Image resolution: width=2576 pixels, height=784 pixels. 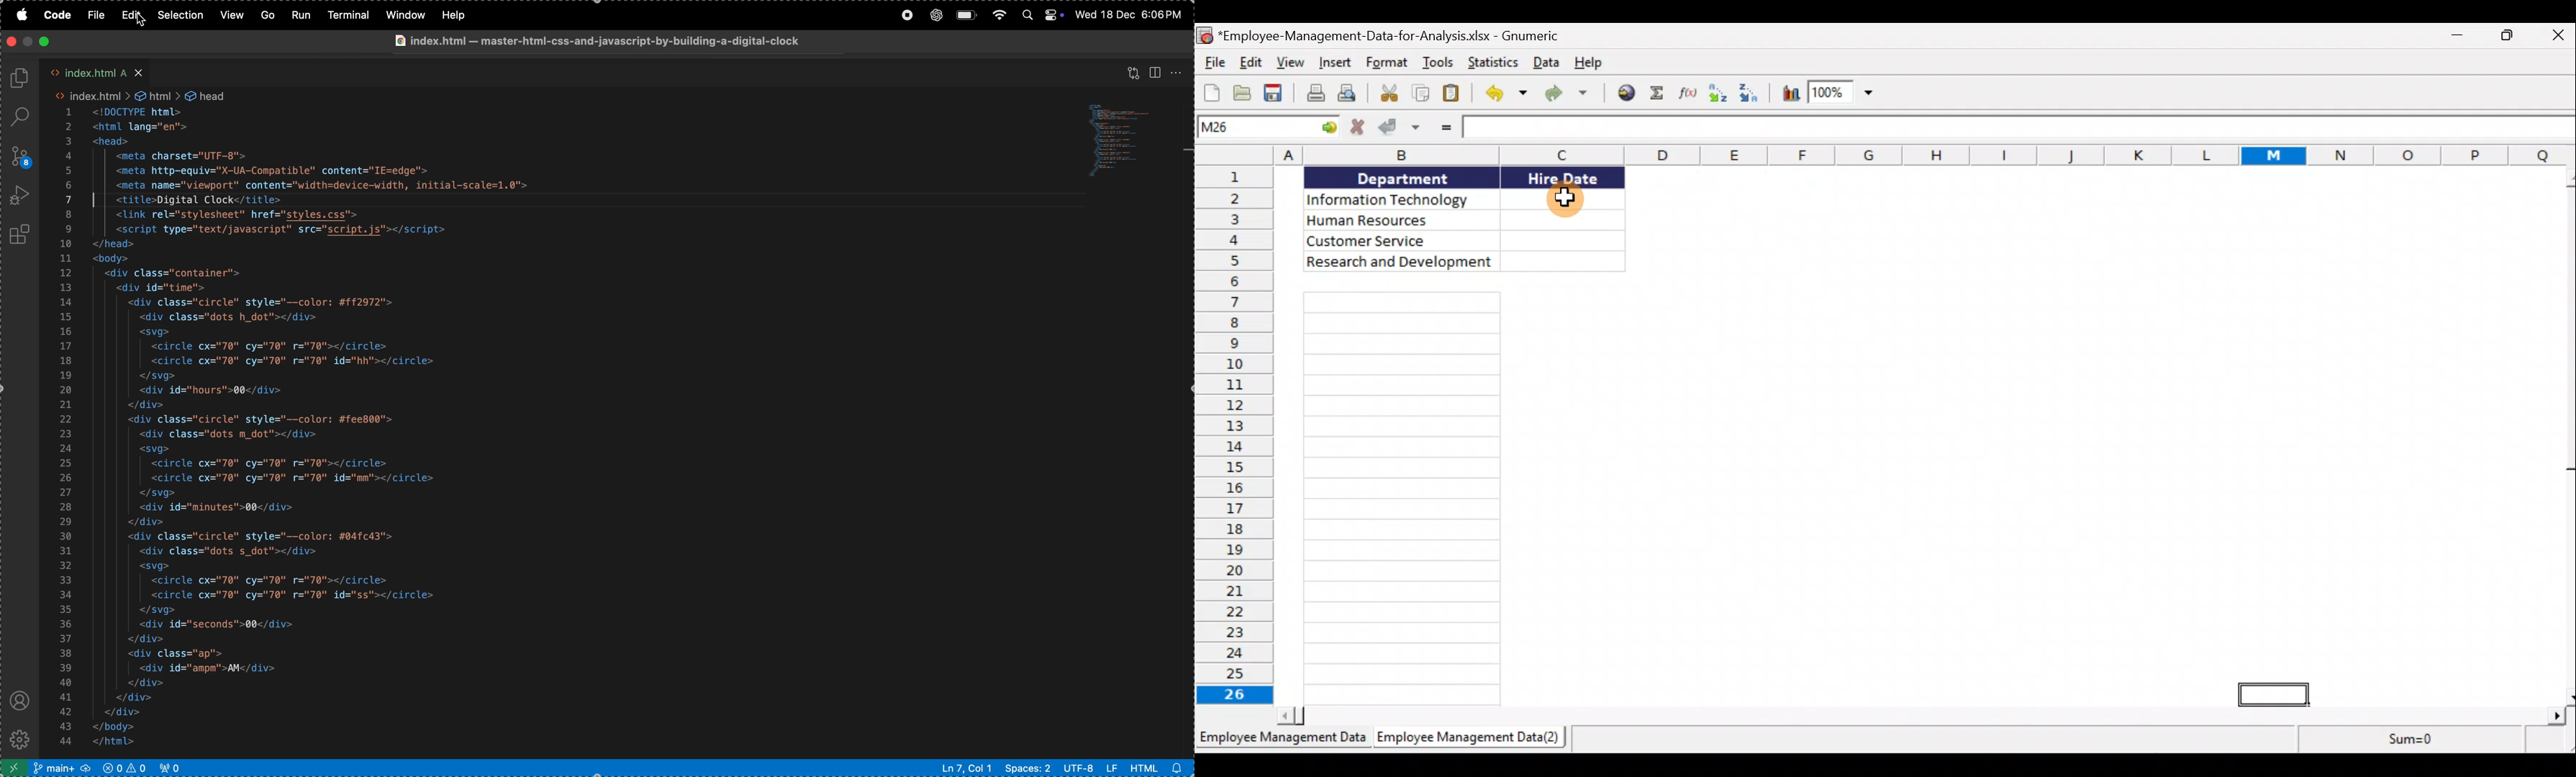 What do you see at coordinates (23, 117) in the screenshot?
I see `search` at bounding box center [23, 117].